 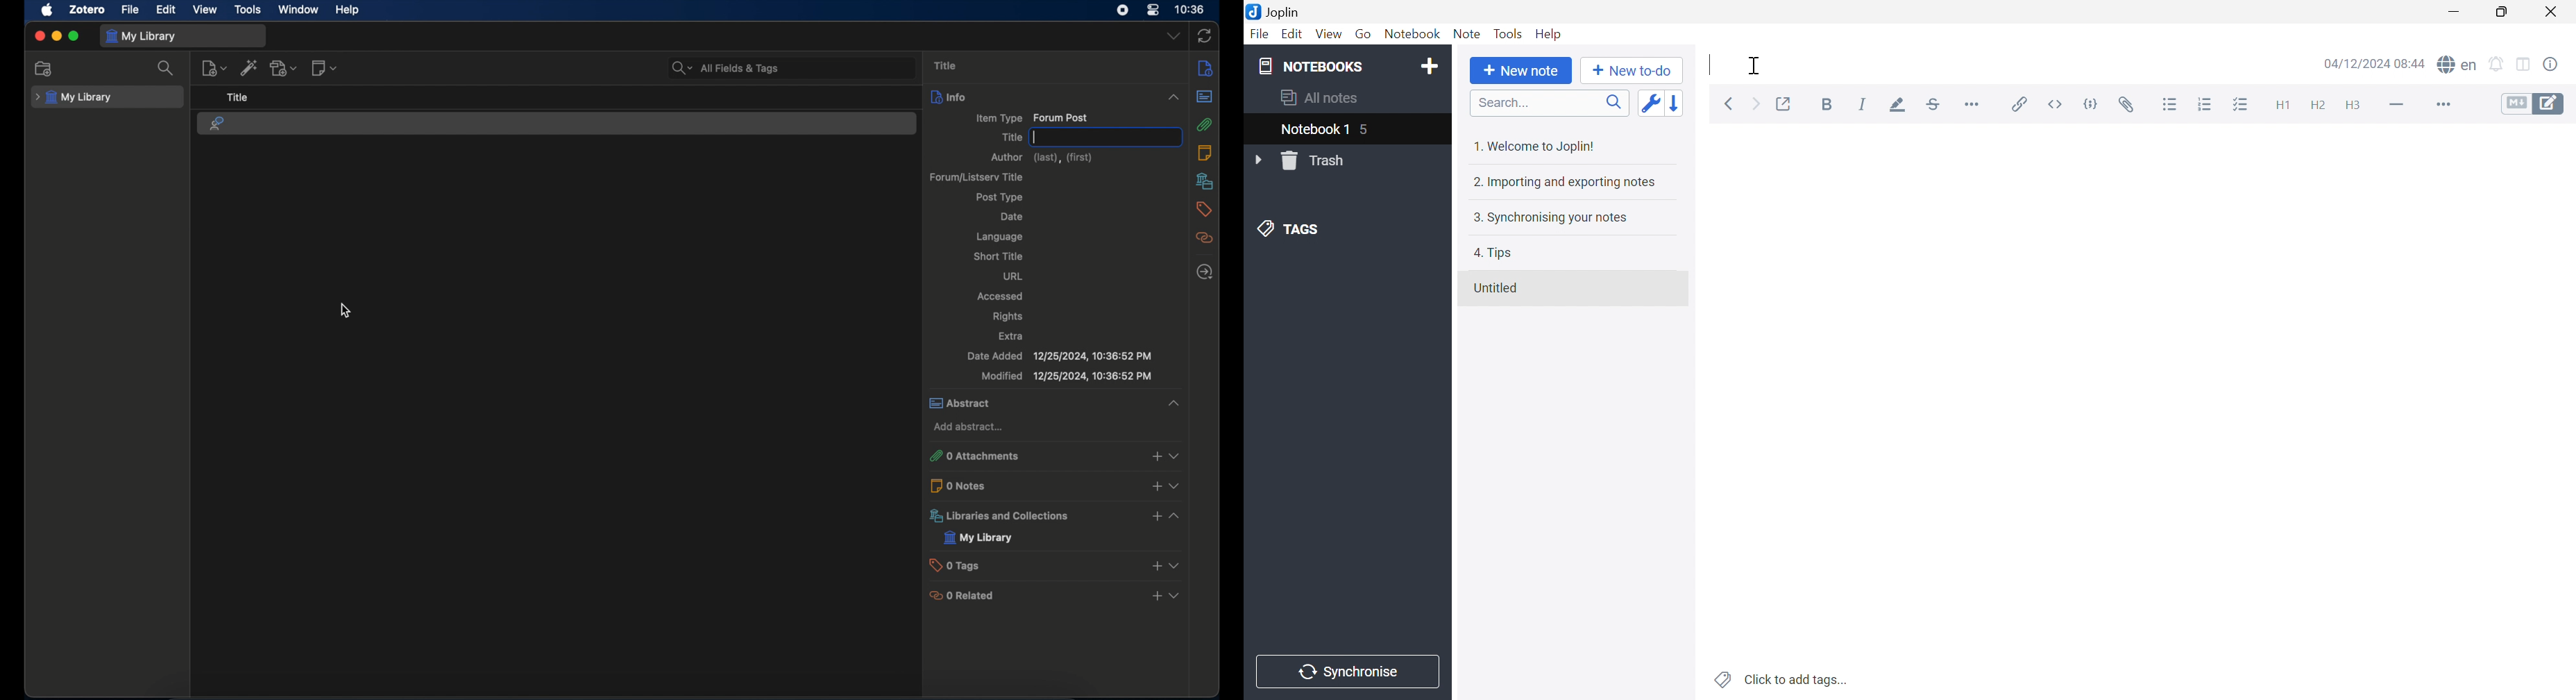 What do you see at coordinates (206, 10) in the screenshot?
I see `view` at bounding box center [206, 10].